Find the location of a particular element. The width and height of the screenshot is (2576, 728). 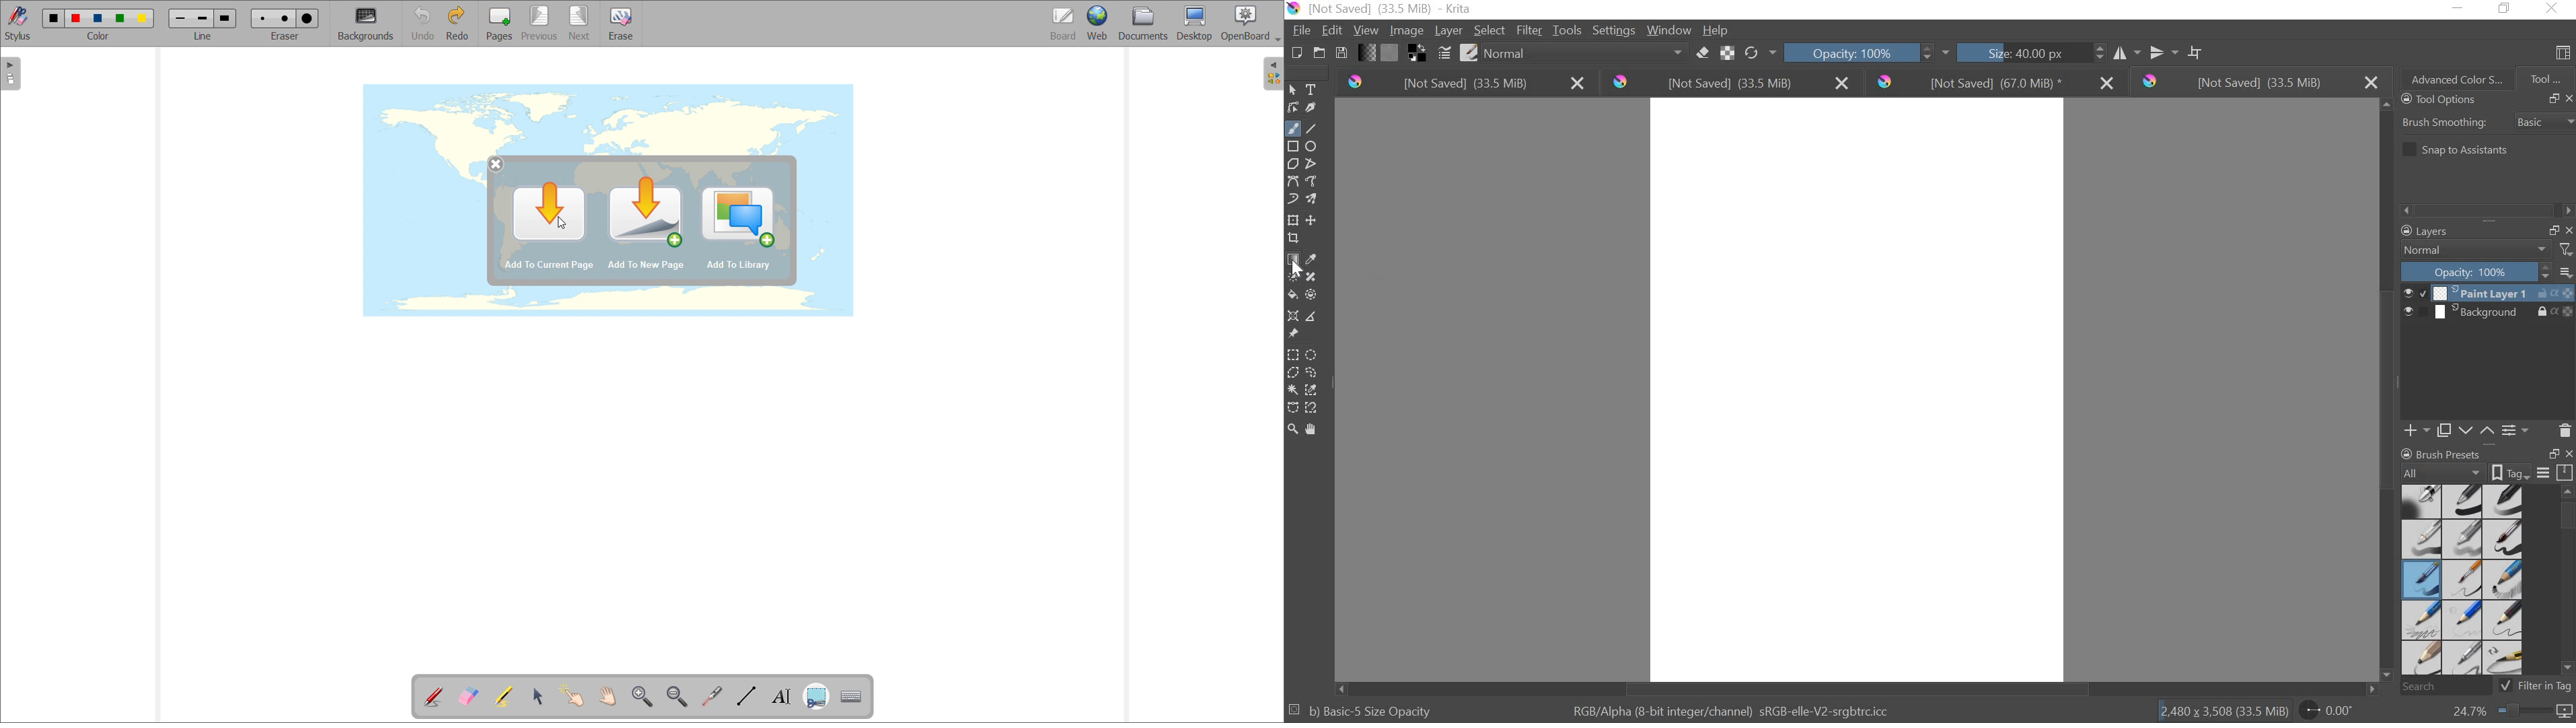

CLOSE is located at coordinates (2568, 229).